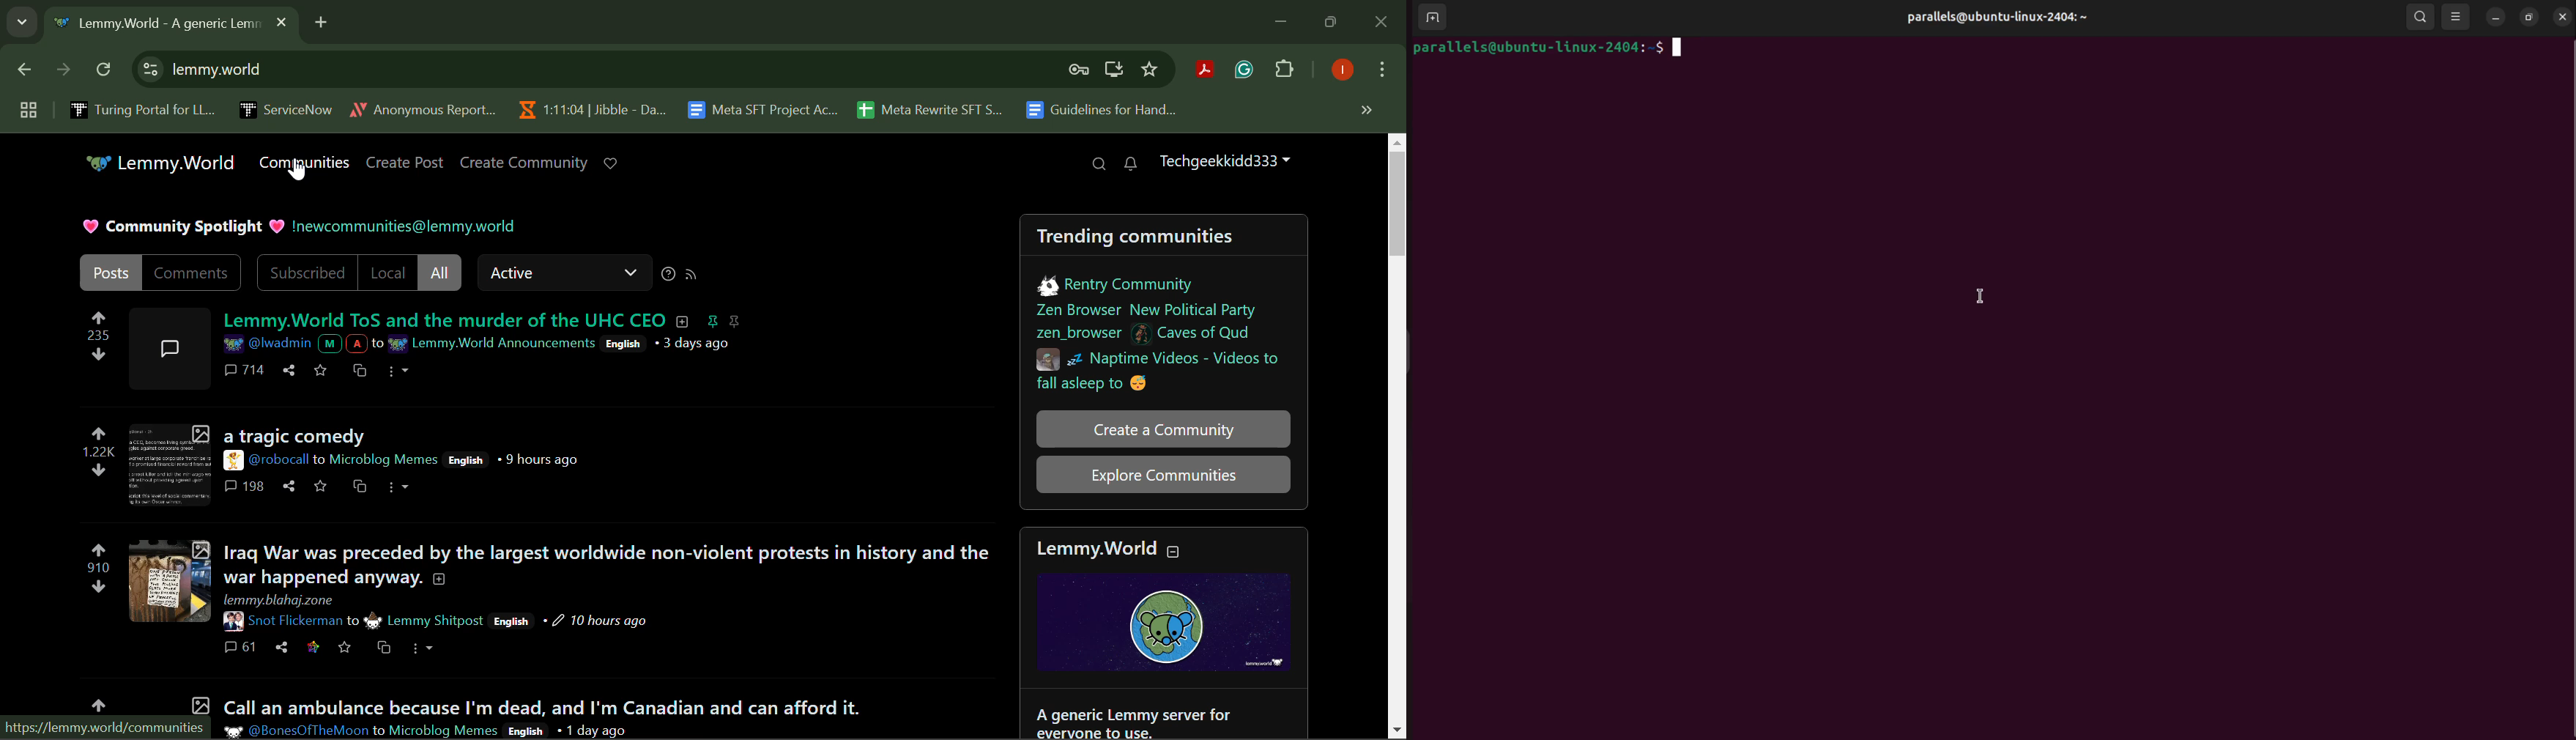 The height and width of the screenshot is (756, 2576). I want to click on Logged In User, so click(1340, 71).